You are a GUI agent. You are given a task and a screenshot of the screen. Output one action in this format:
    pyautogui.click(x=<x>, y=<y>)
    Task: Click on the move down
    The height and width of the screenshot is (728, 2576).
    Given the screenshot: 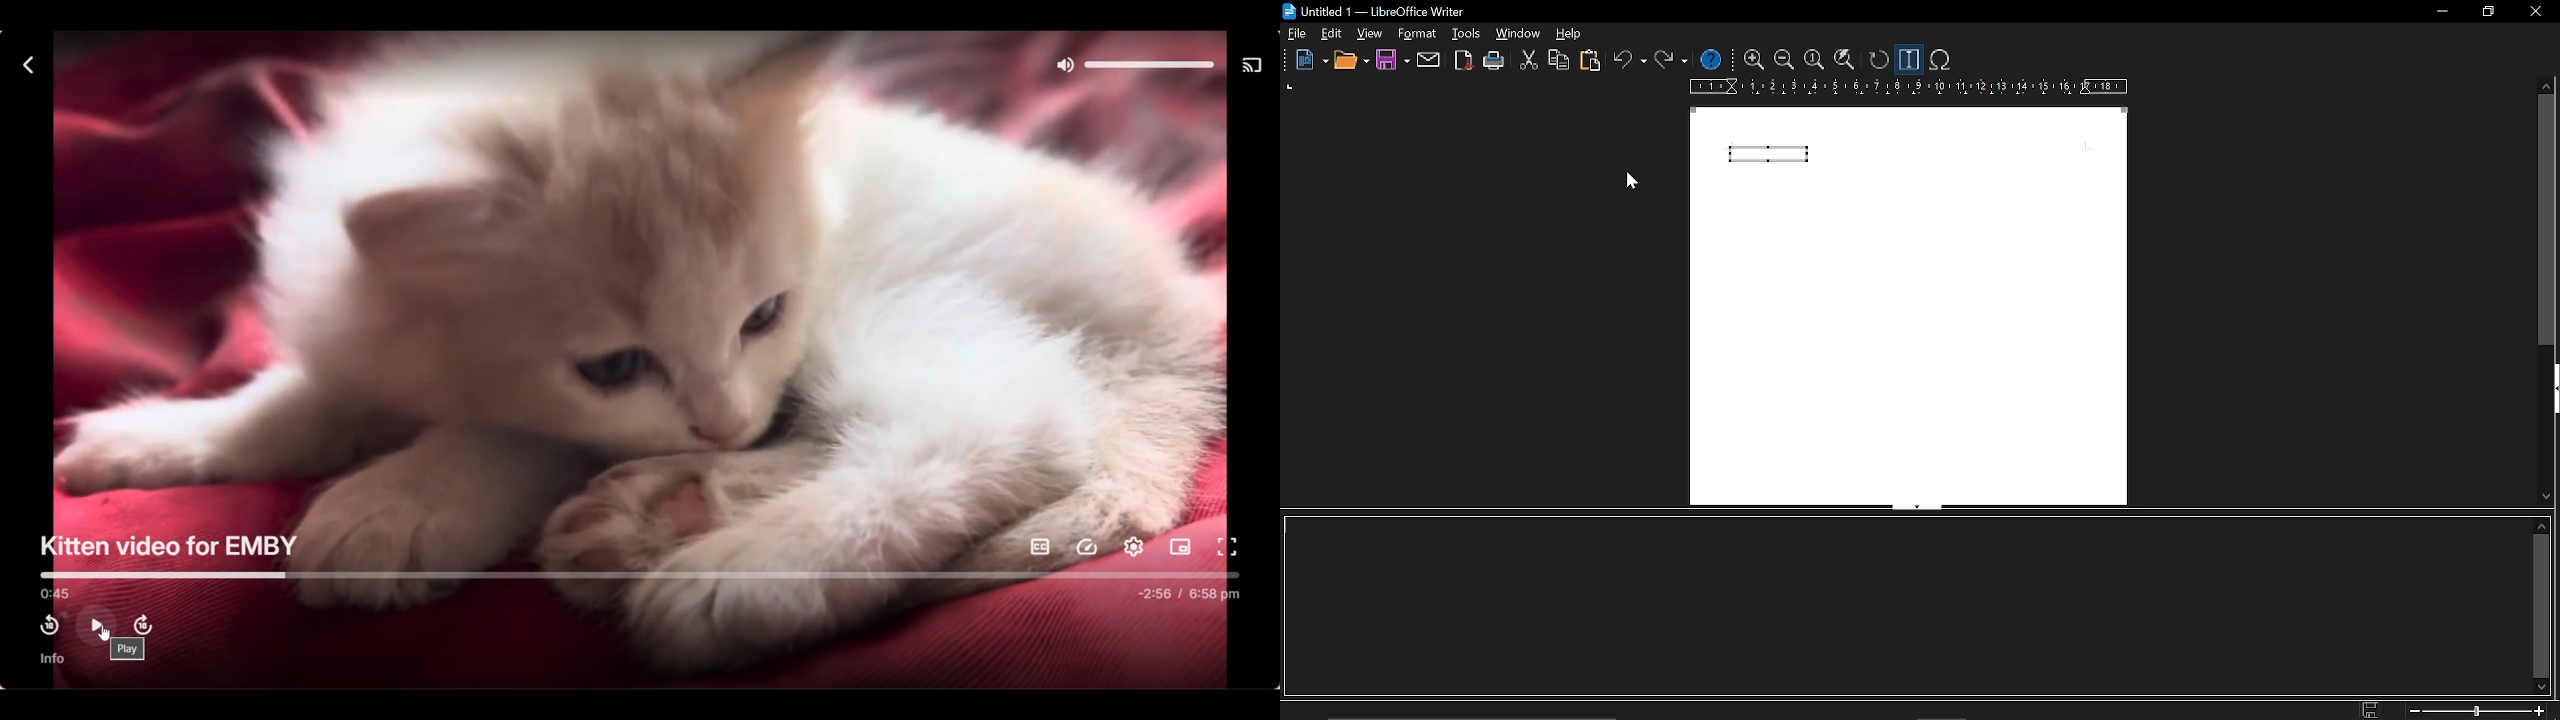 What is the action you would take?
    pyautogui.click(x=2542, y=686)
    